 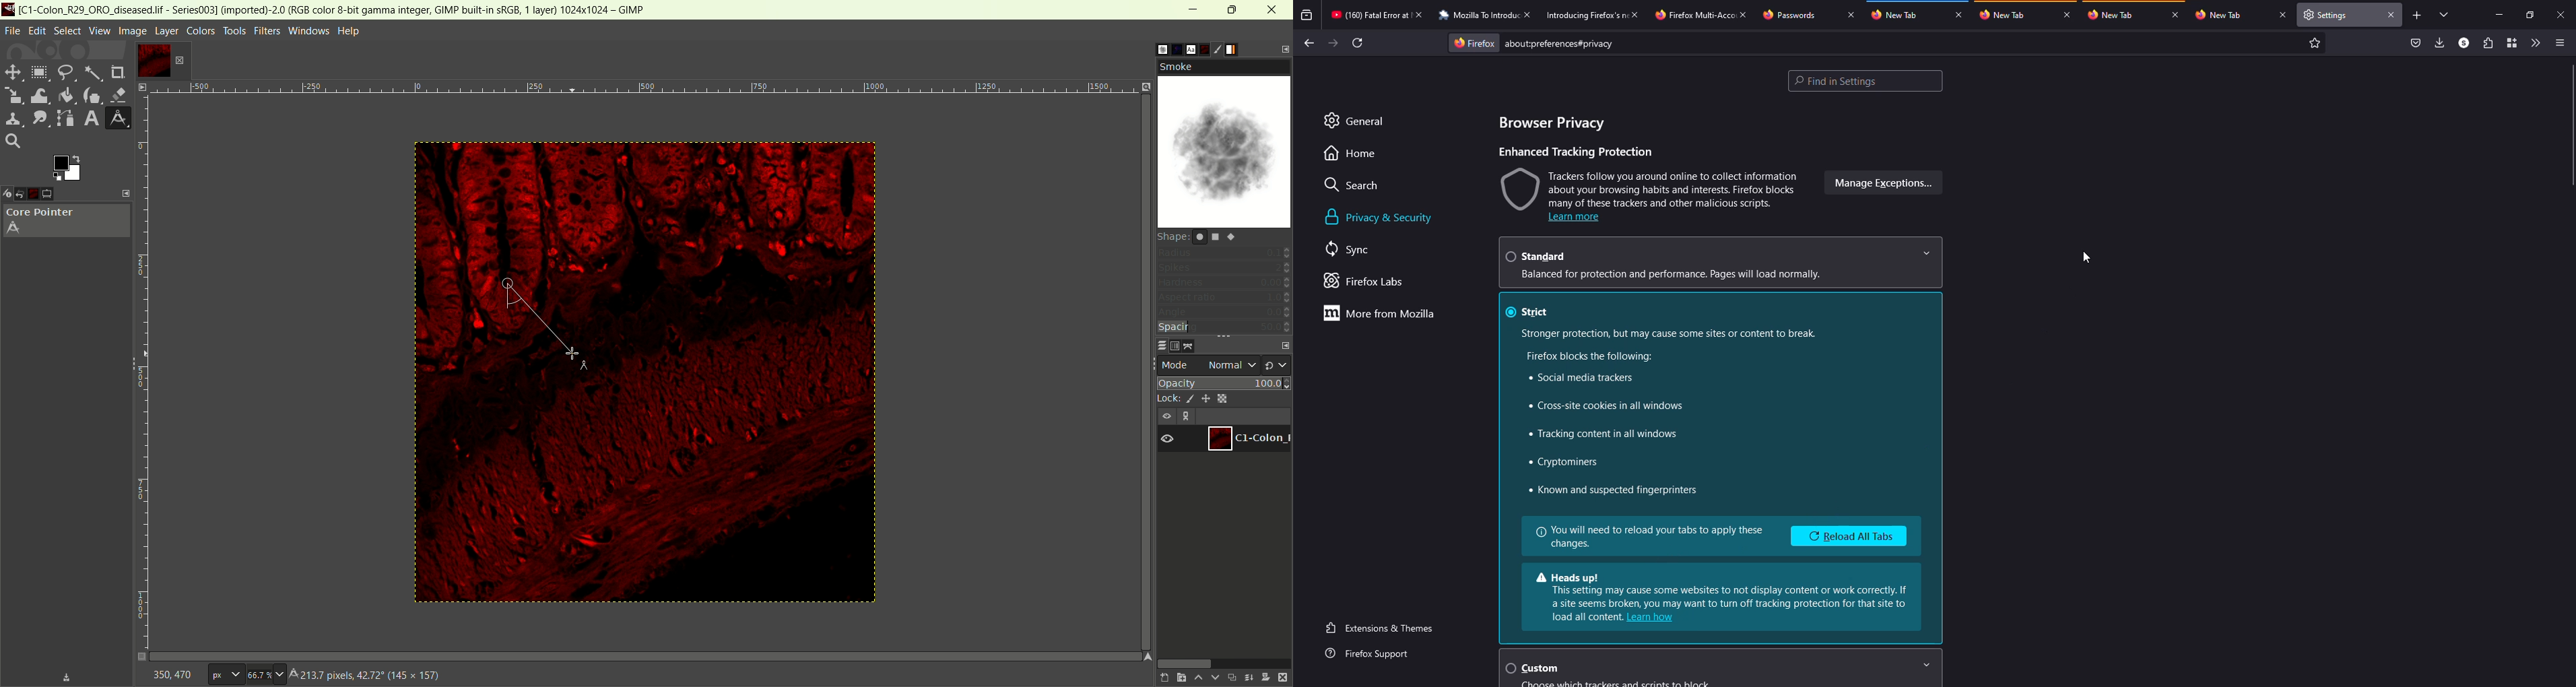 What do you see at coordinates (1881, 182) in the screenshot?
I see `manage exceptions` at bounding box center [1881, 182].